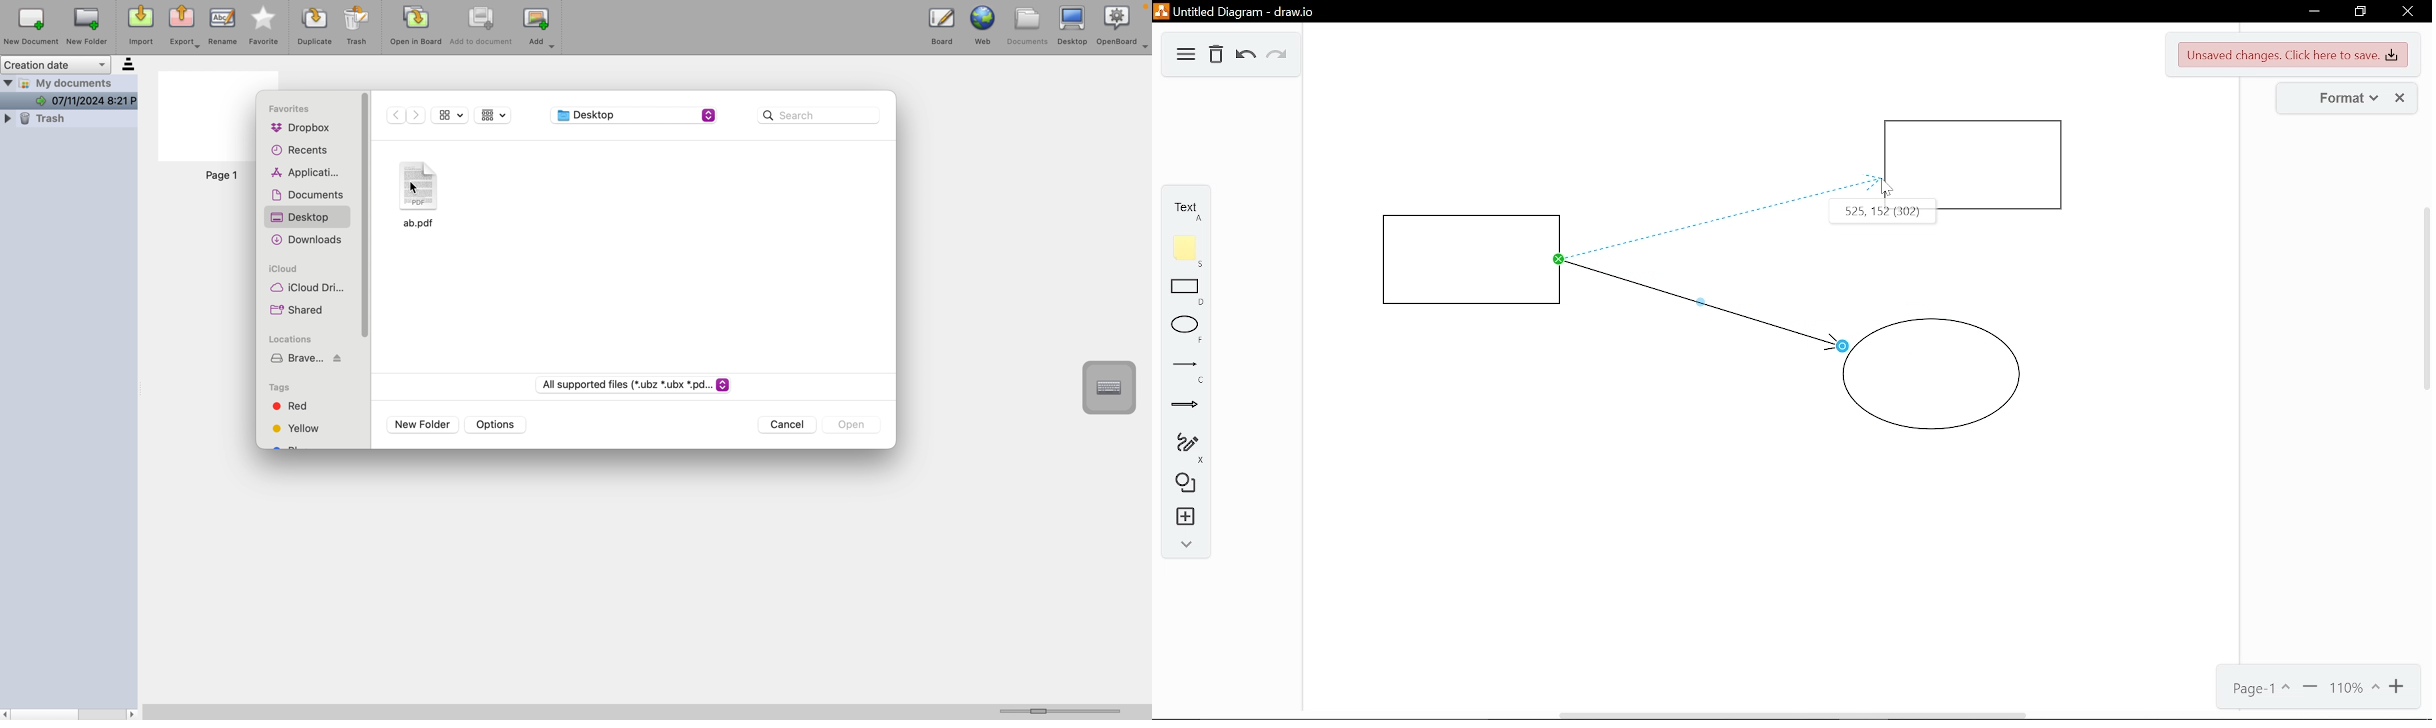  Describe the element at coordinates (288, 110) in the screenshot. I see `favourites` at that location.